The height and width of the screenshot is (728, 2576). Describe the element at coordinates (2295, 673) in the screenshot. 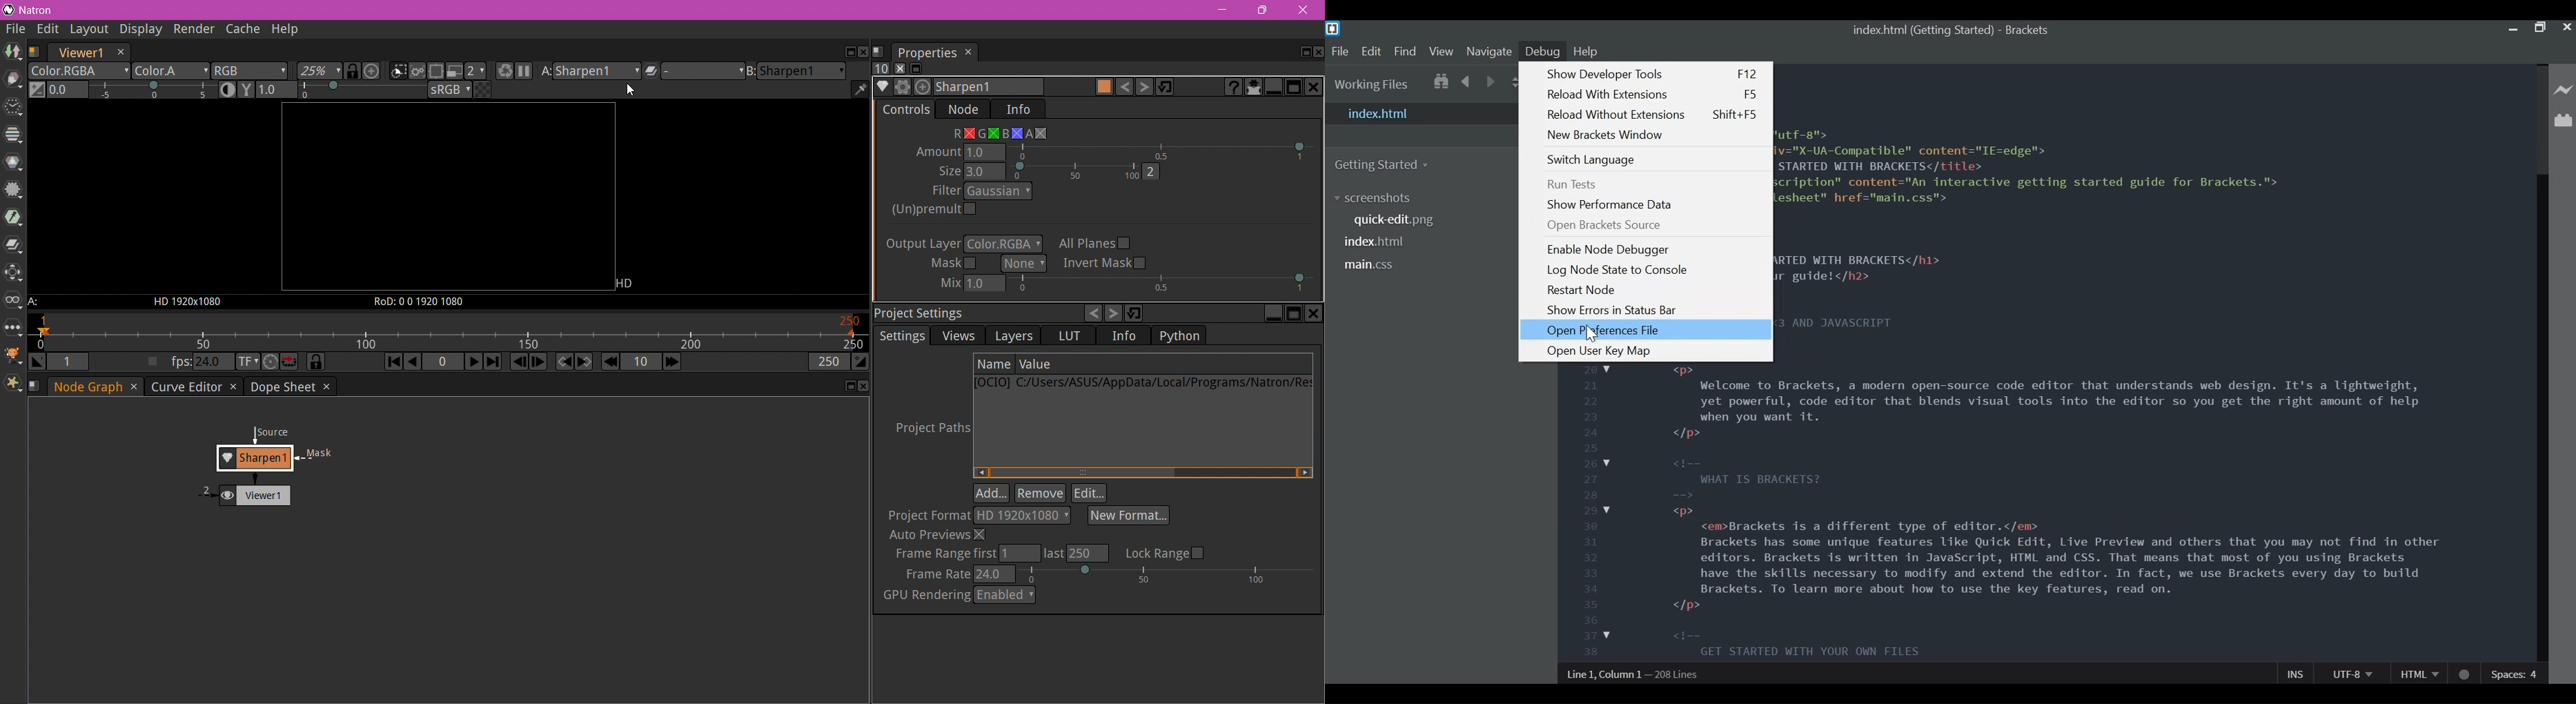

I see `Insert` at that location.